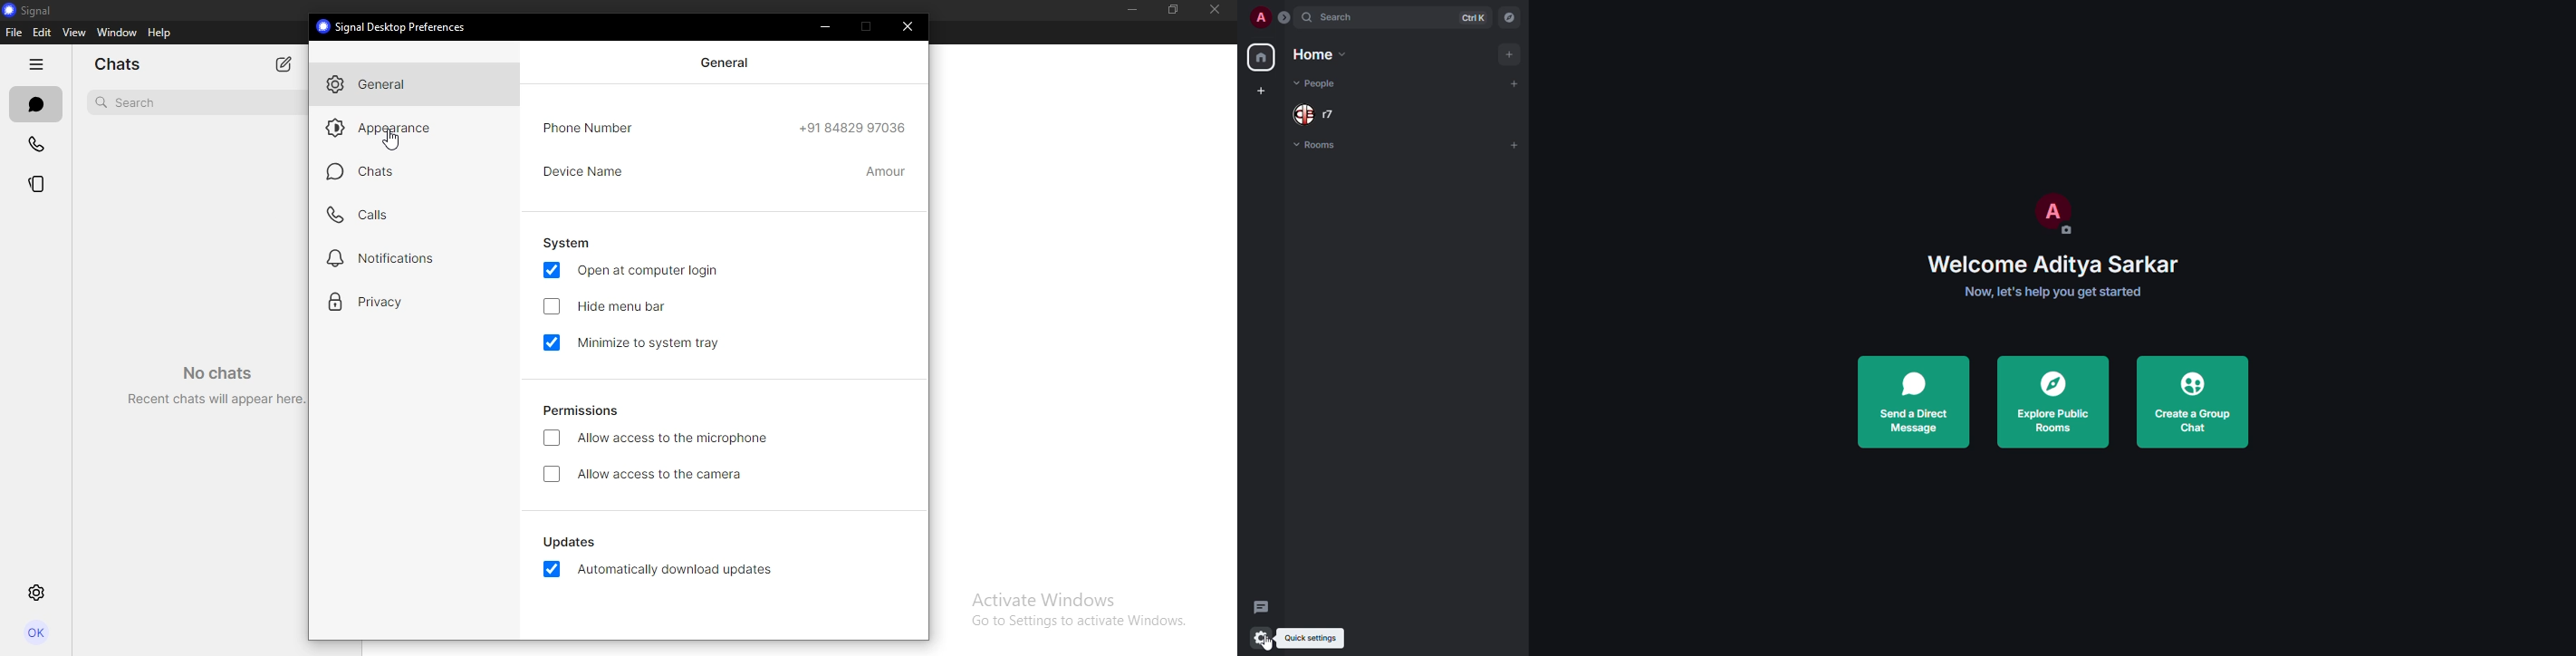  Describe the element at coordinates (1269, 646) in the screenshot. I see `cursor movement` at that location.